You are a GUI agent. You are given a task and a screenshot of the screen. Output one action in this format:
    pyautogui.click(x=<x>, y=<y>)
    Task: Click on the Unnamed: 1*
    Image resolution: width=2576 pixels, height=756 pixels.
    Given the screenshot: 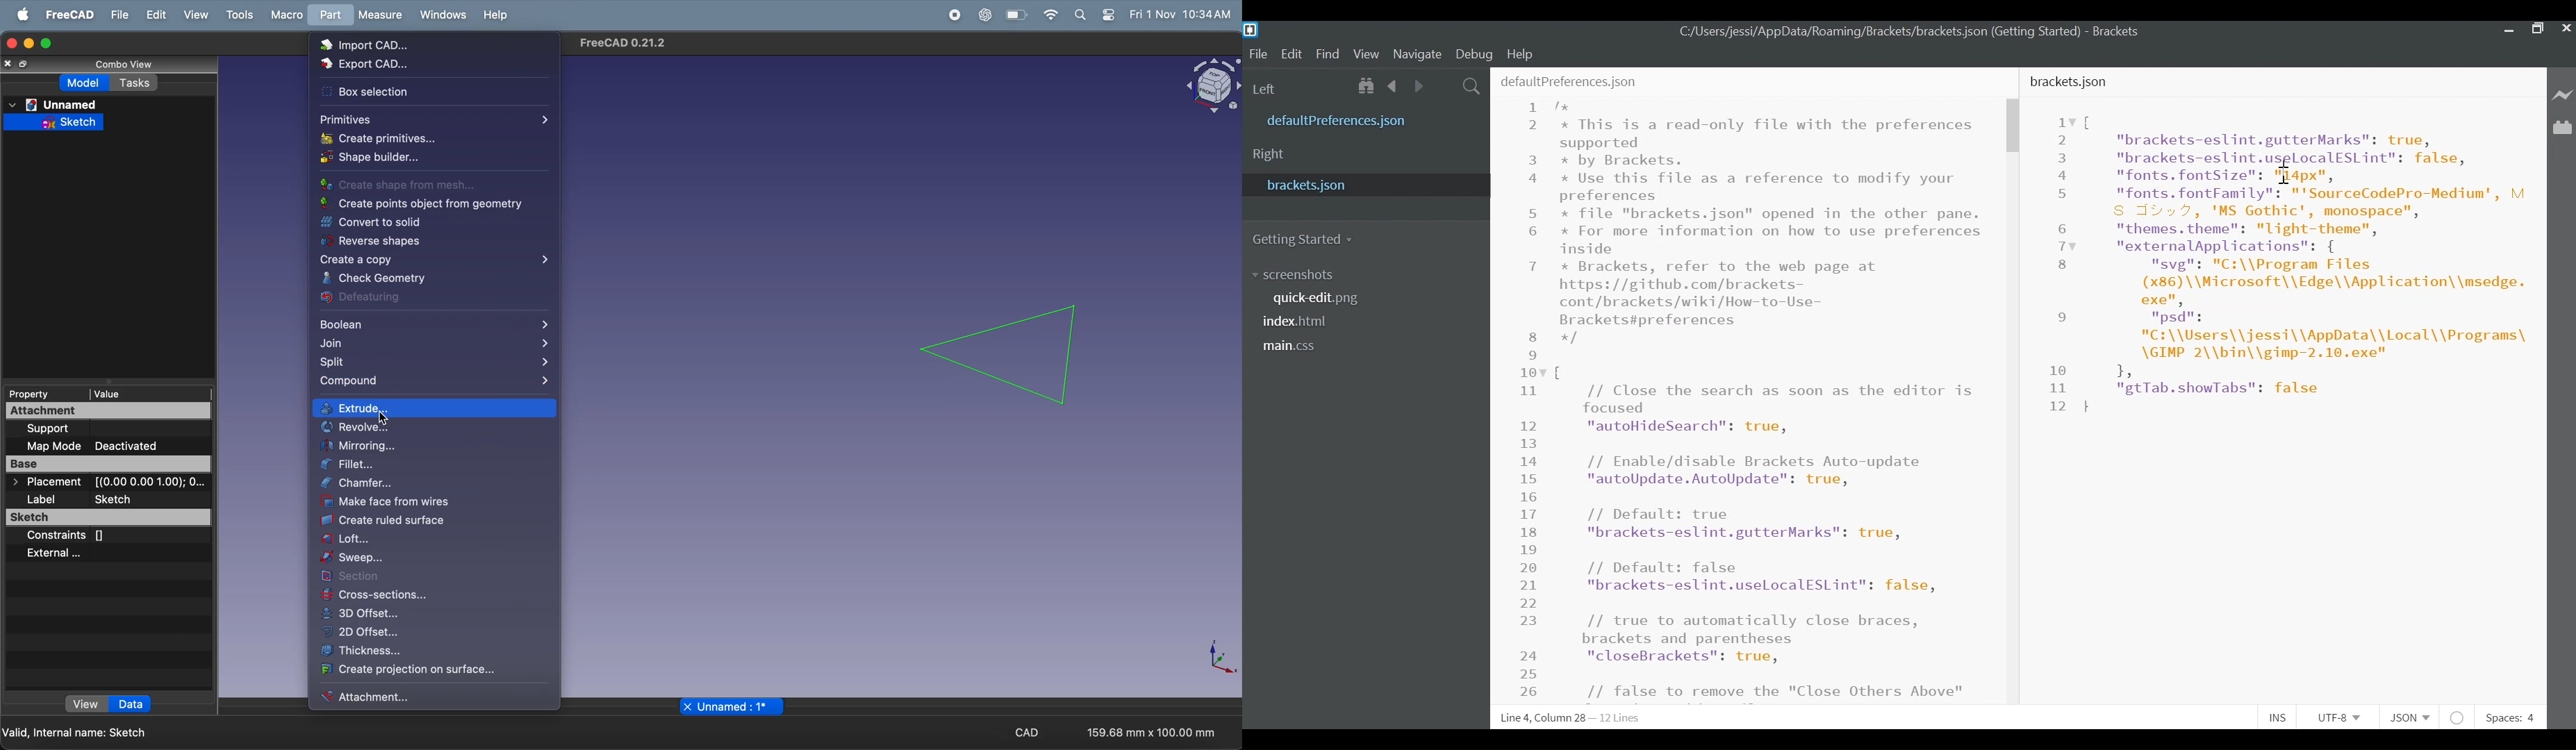 What is the action you would take?
    pyautogui.click(x=734, y=708)
    